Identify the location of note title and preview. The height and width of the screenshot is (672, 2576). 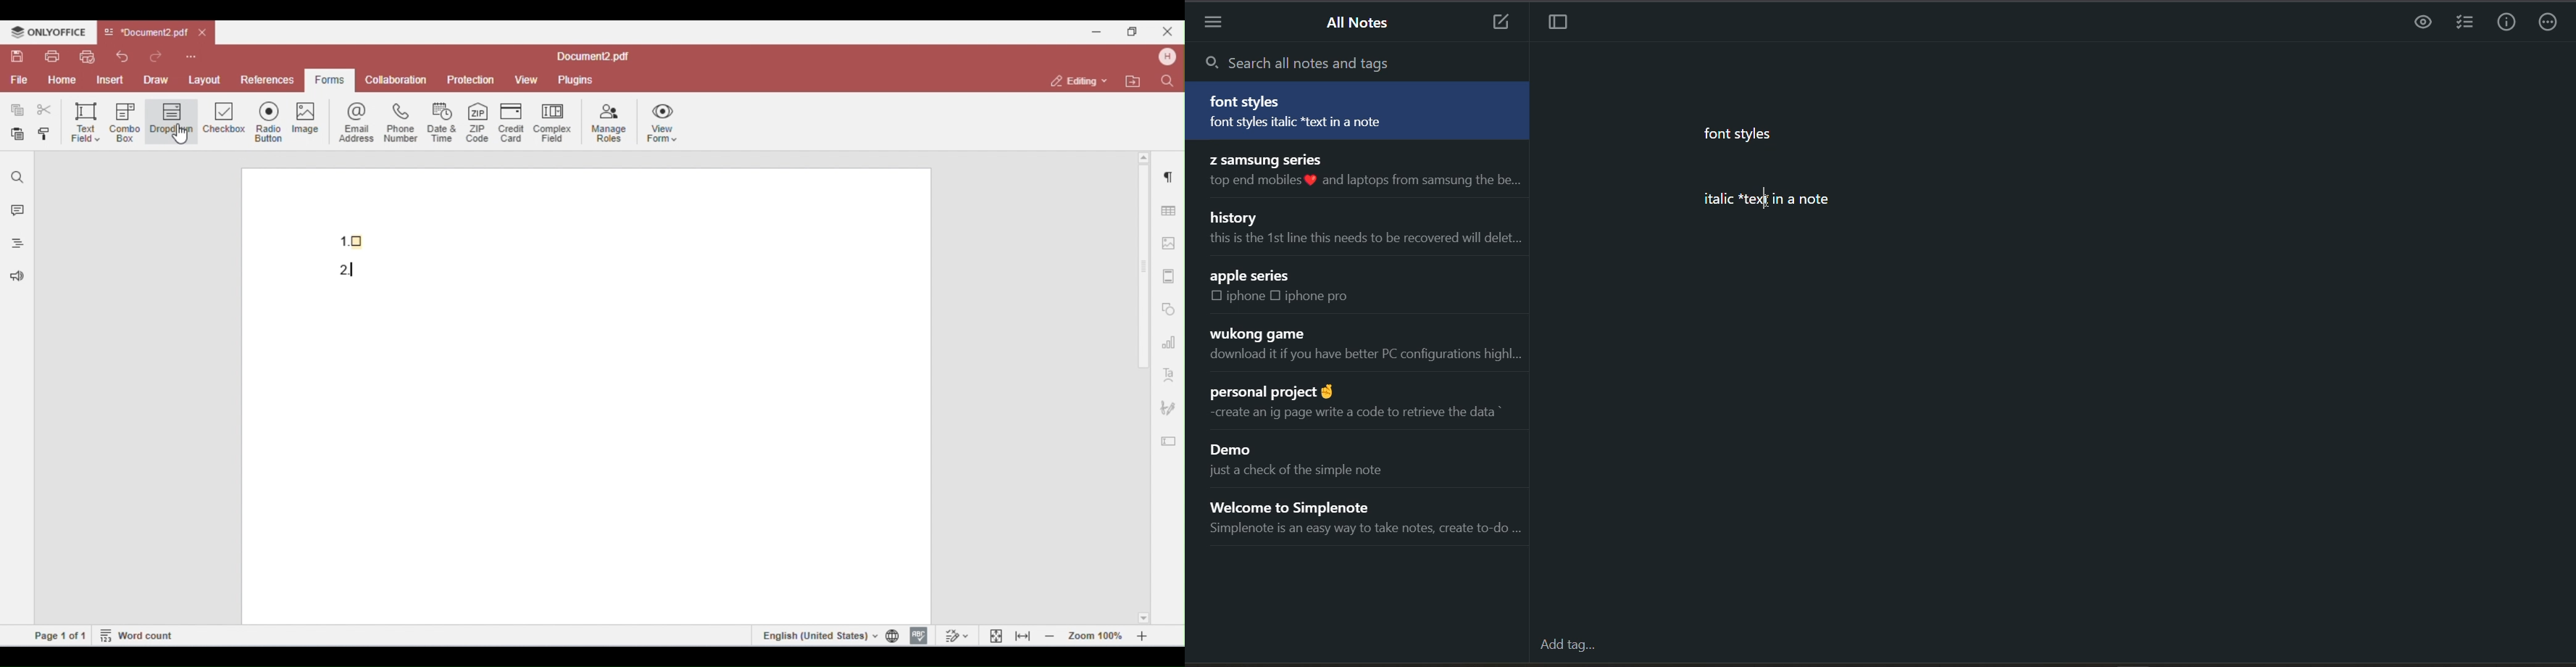
(1363, 173).